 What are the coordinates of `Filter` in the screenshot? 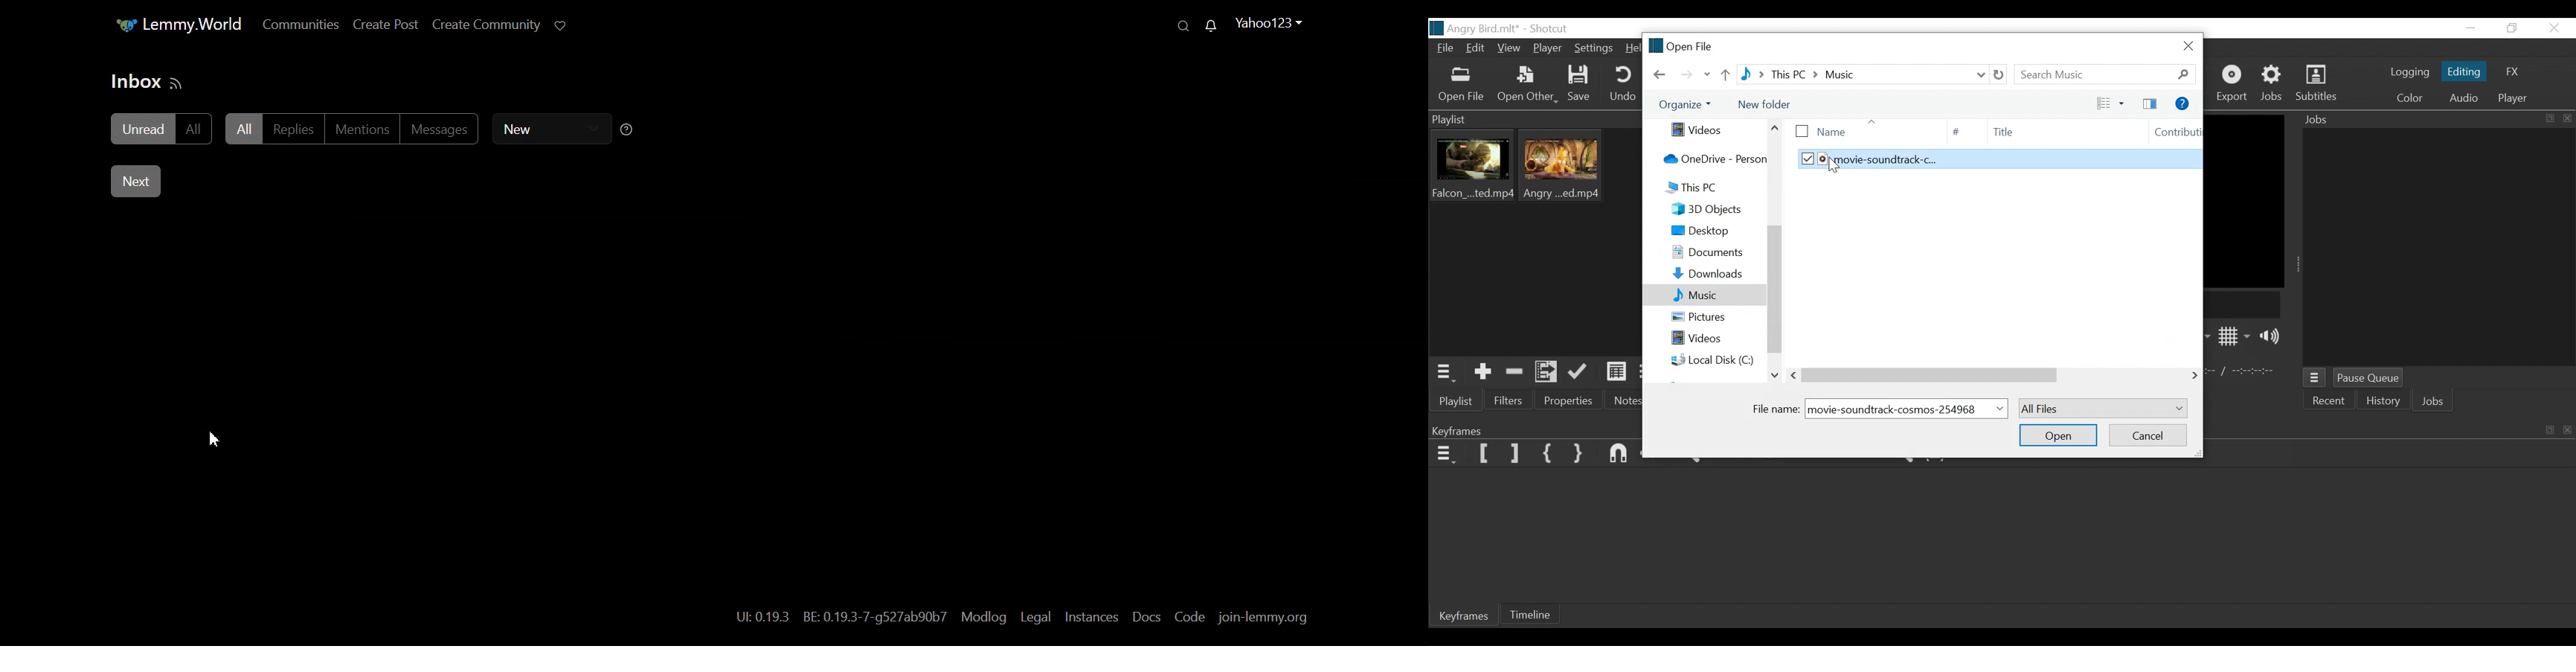 It's located at (1508, 401).